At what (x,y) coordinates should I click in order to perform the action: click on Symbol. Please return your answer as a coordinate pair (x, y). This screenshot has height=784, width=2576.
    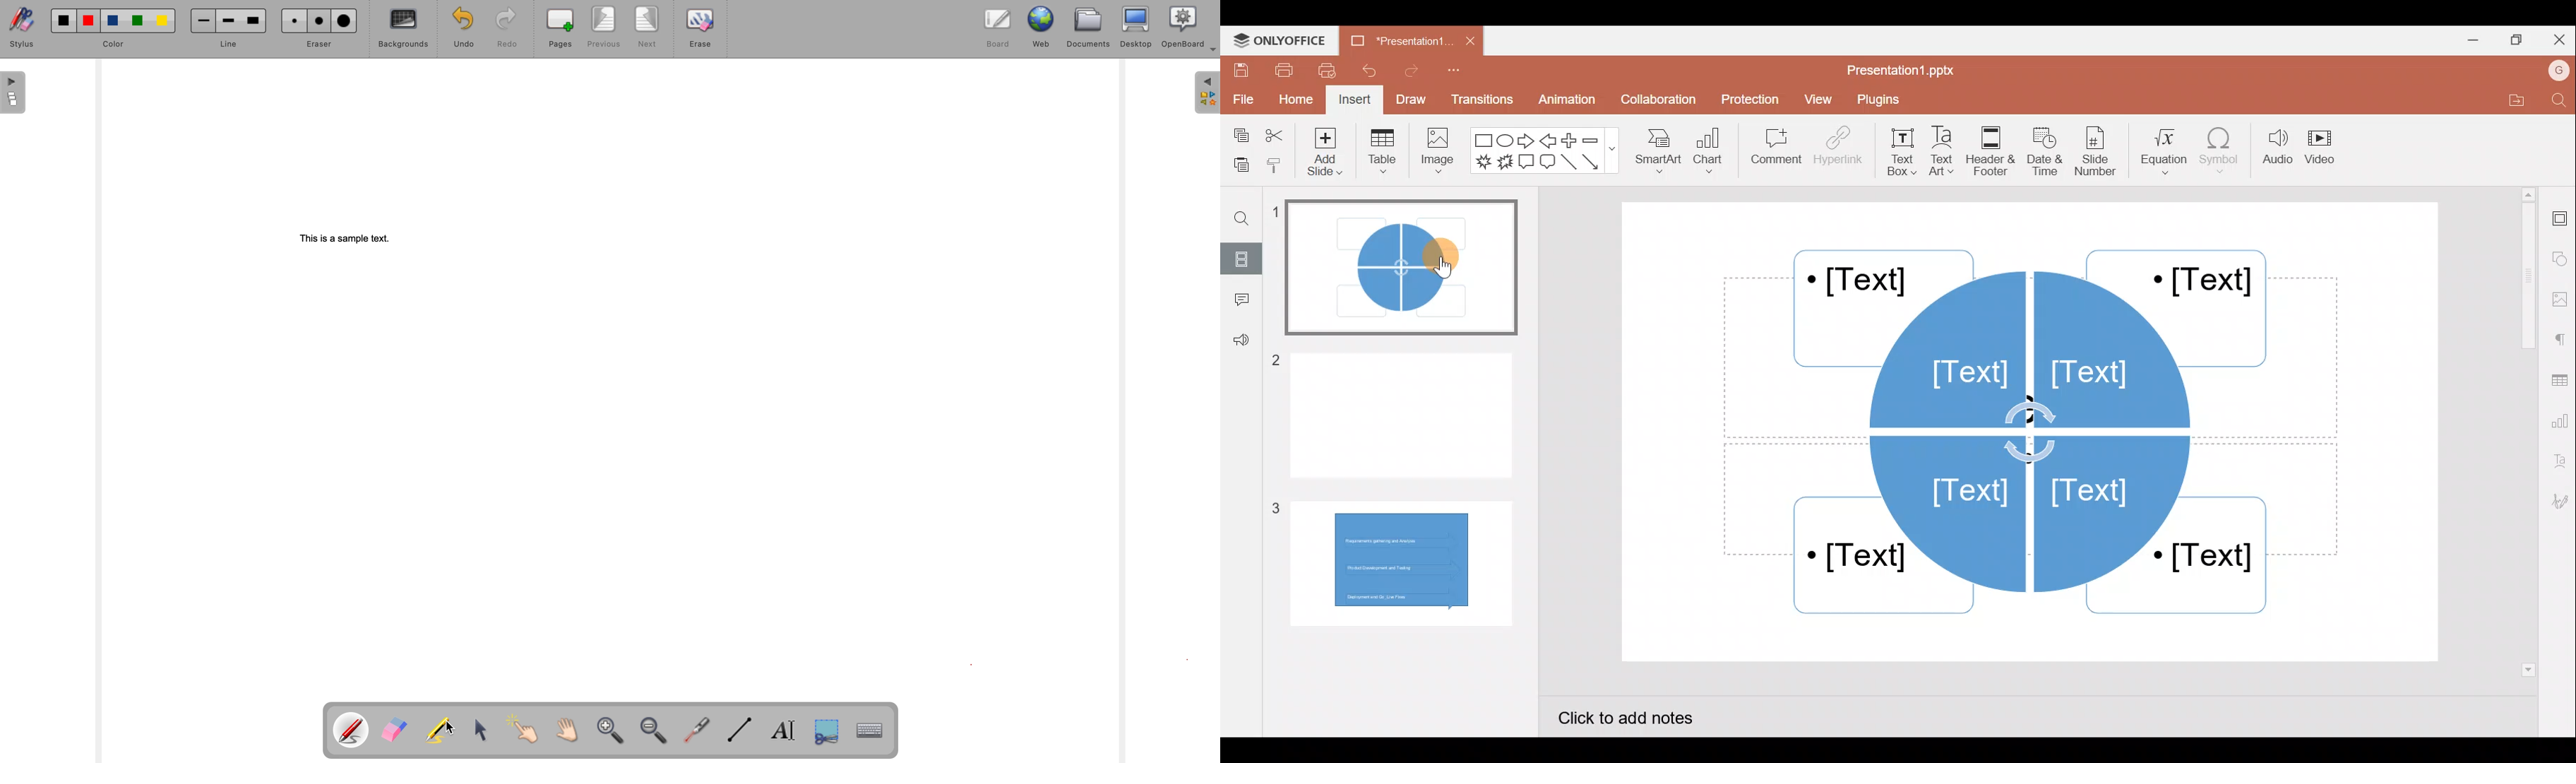
    Looking at the image, I should click on (2220, 154).